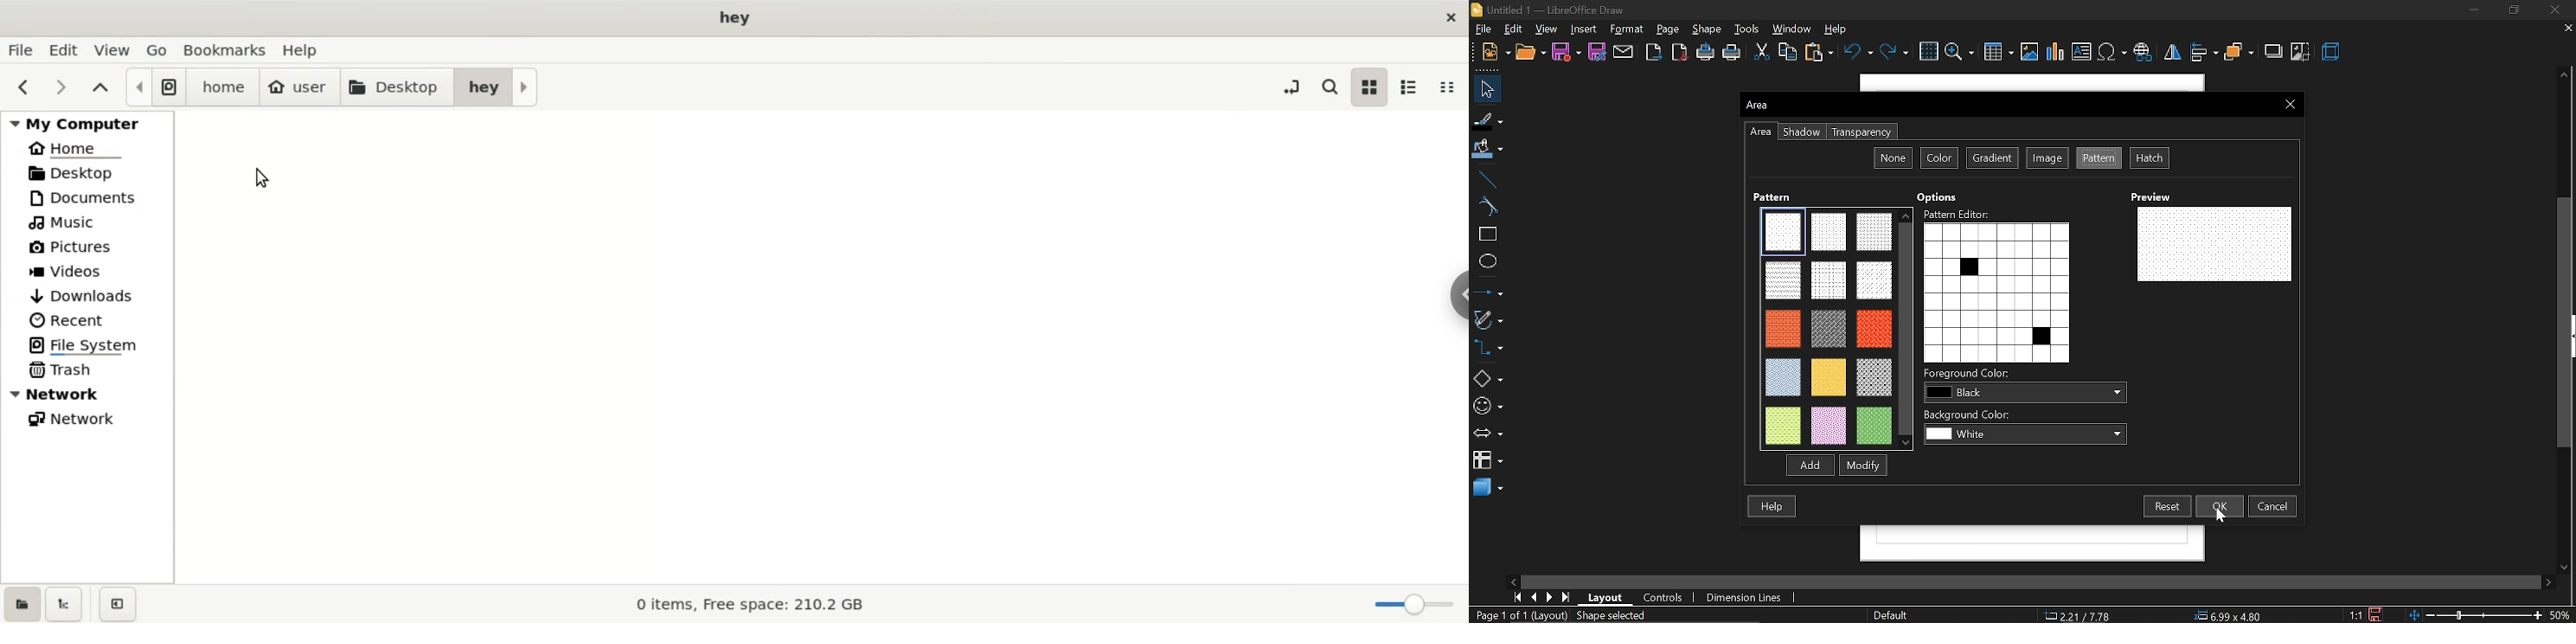  I want to click on selection info, so click(1613, 615).